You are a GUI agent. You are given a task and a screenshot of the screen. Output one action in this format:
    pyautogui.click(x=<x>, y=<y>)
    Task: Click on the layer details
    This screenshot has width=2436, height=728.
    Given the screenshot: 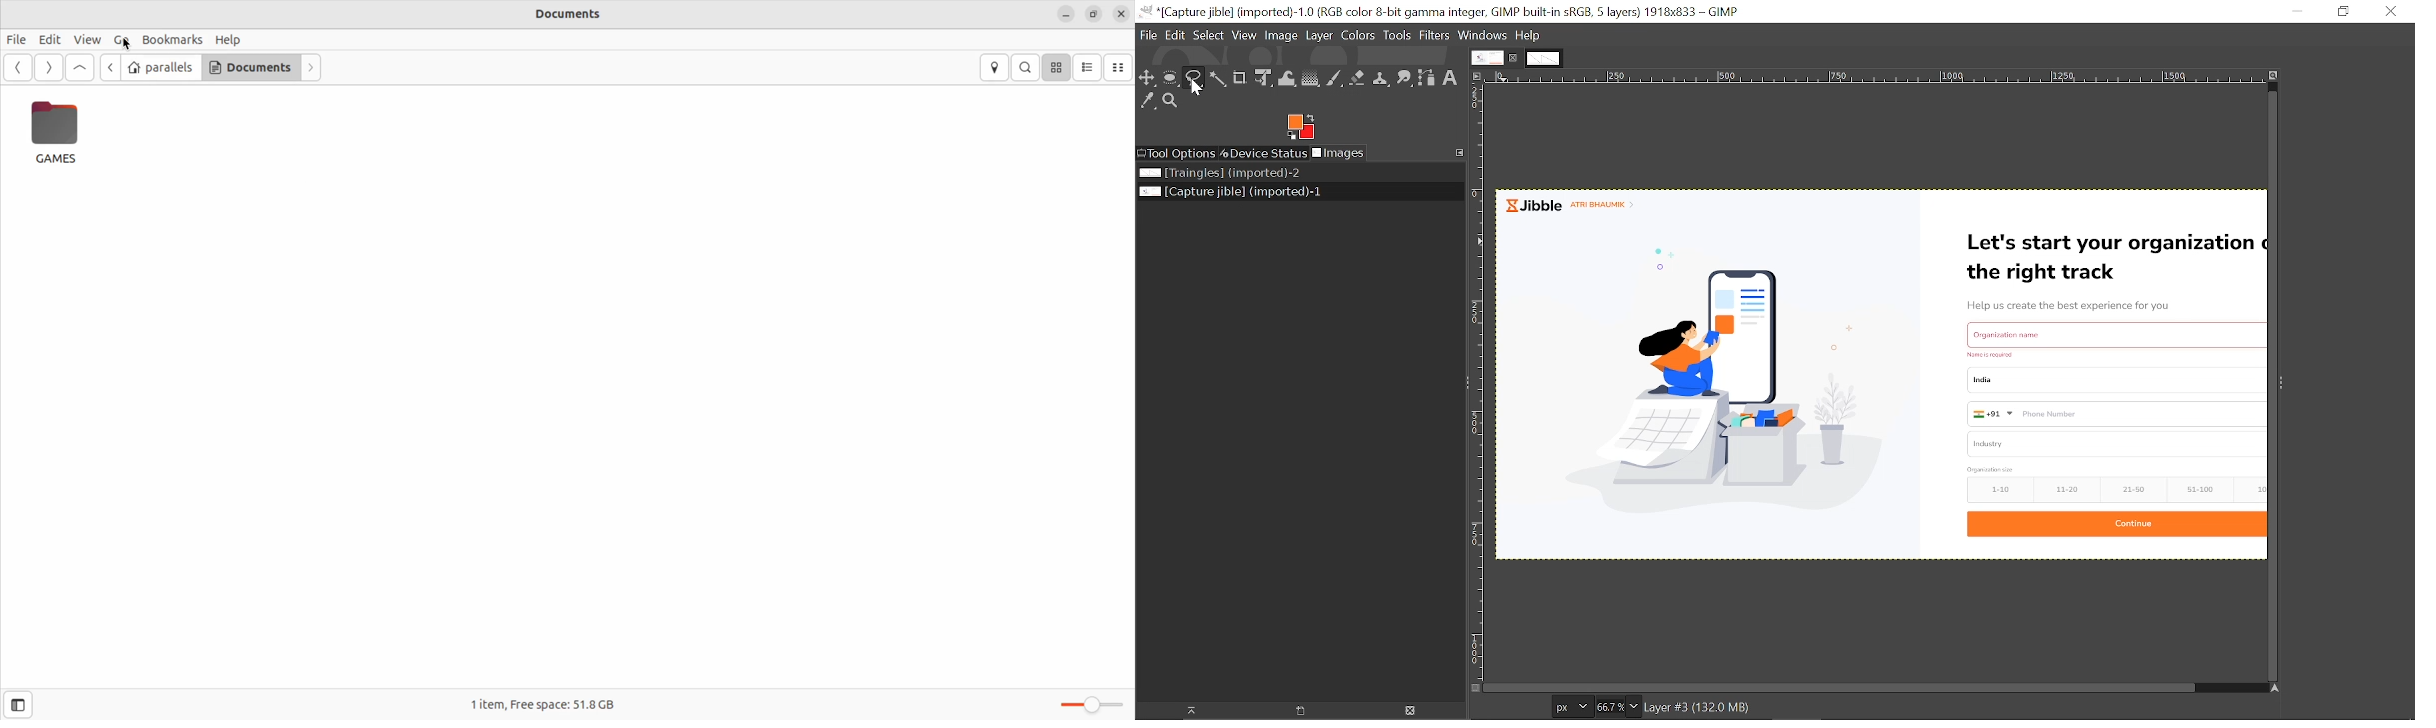 What is the action you would take?
    pyautogui.click(x=1707, y=708)
    